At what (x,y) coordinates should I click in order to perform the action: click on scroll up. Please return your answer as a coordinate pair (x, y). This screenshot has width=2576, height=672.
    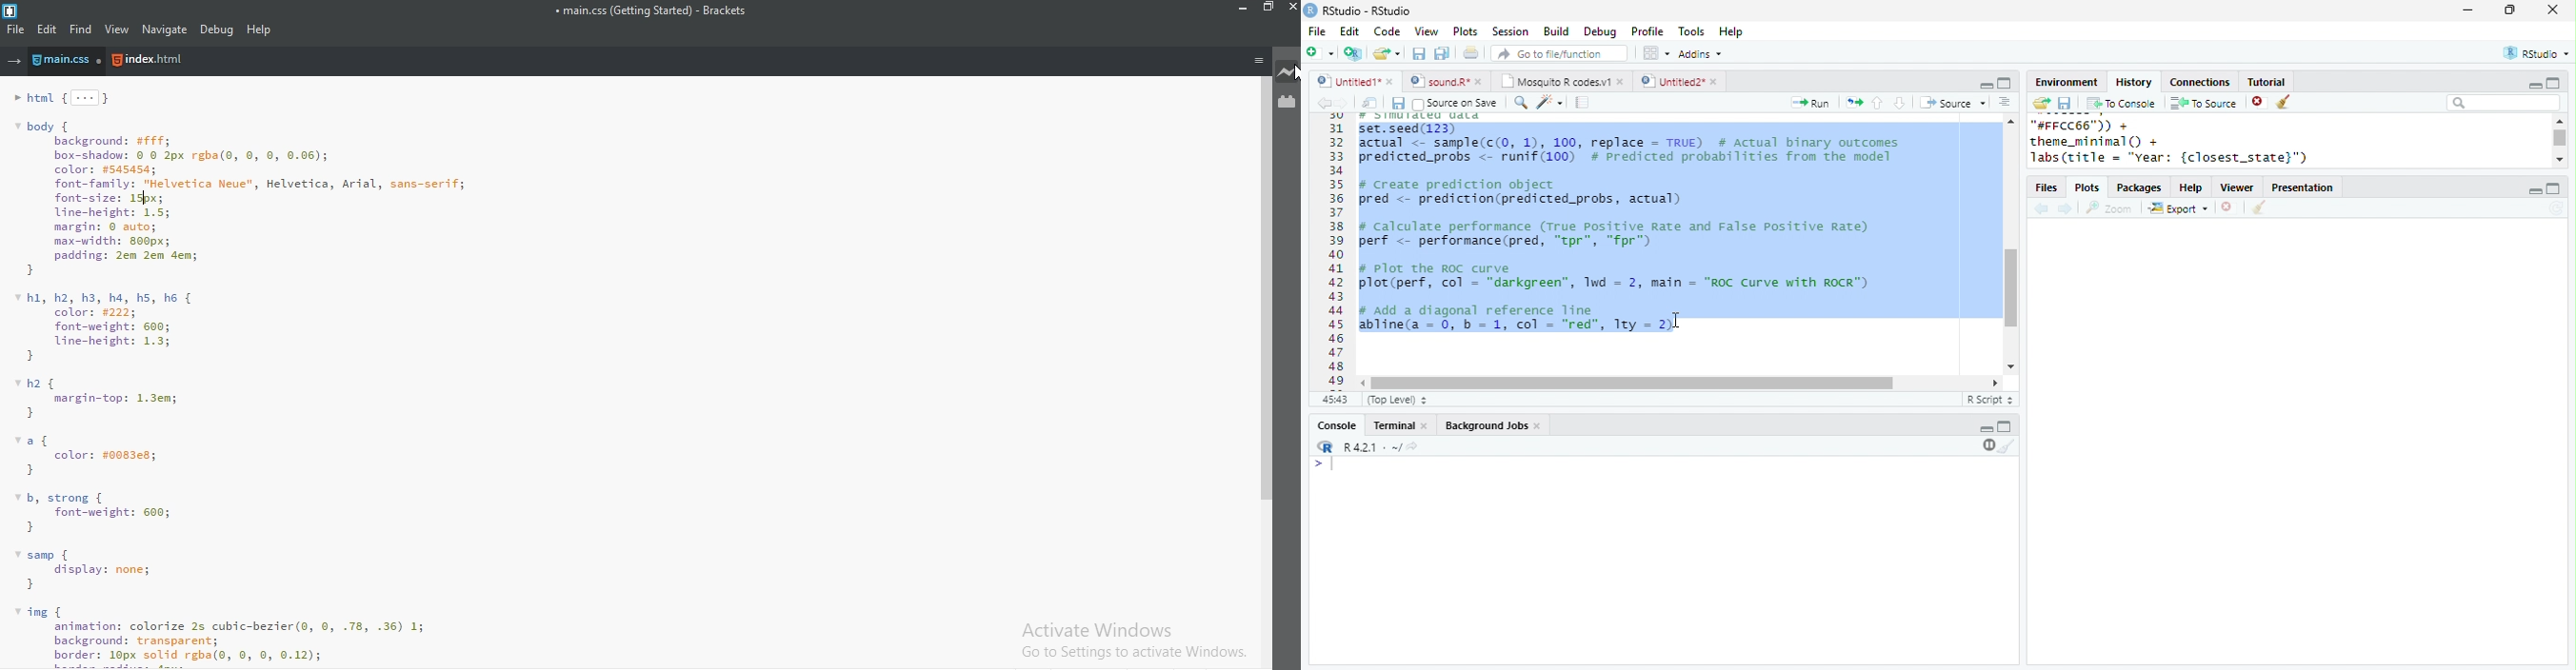
    Looking at the image, I should click on (2010, 120).